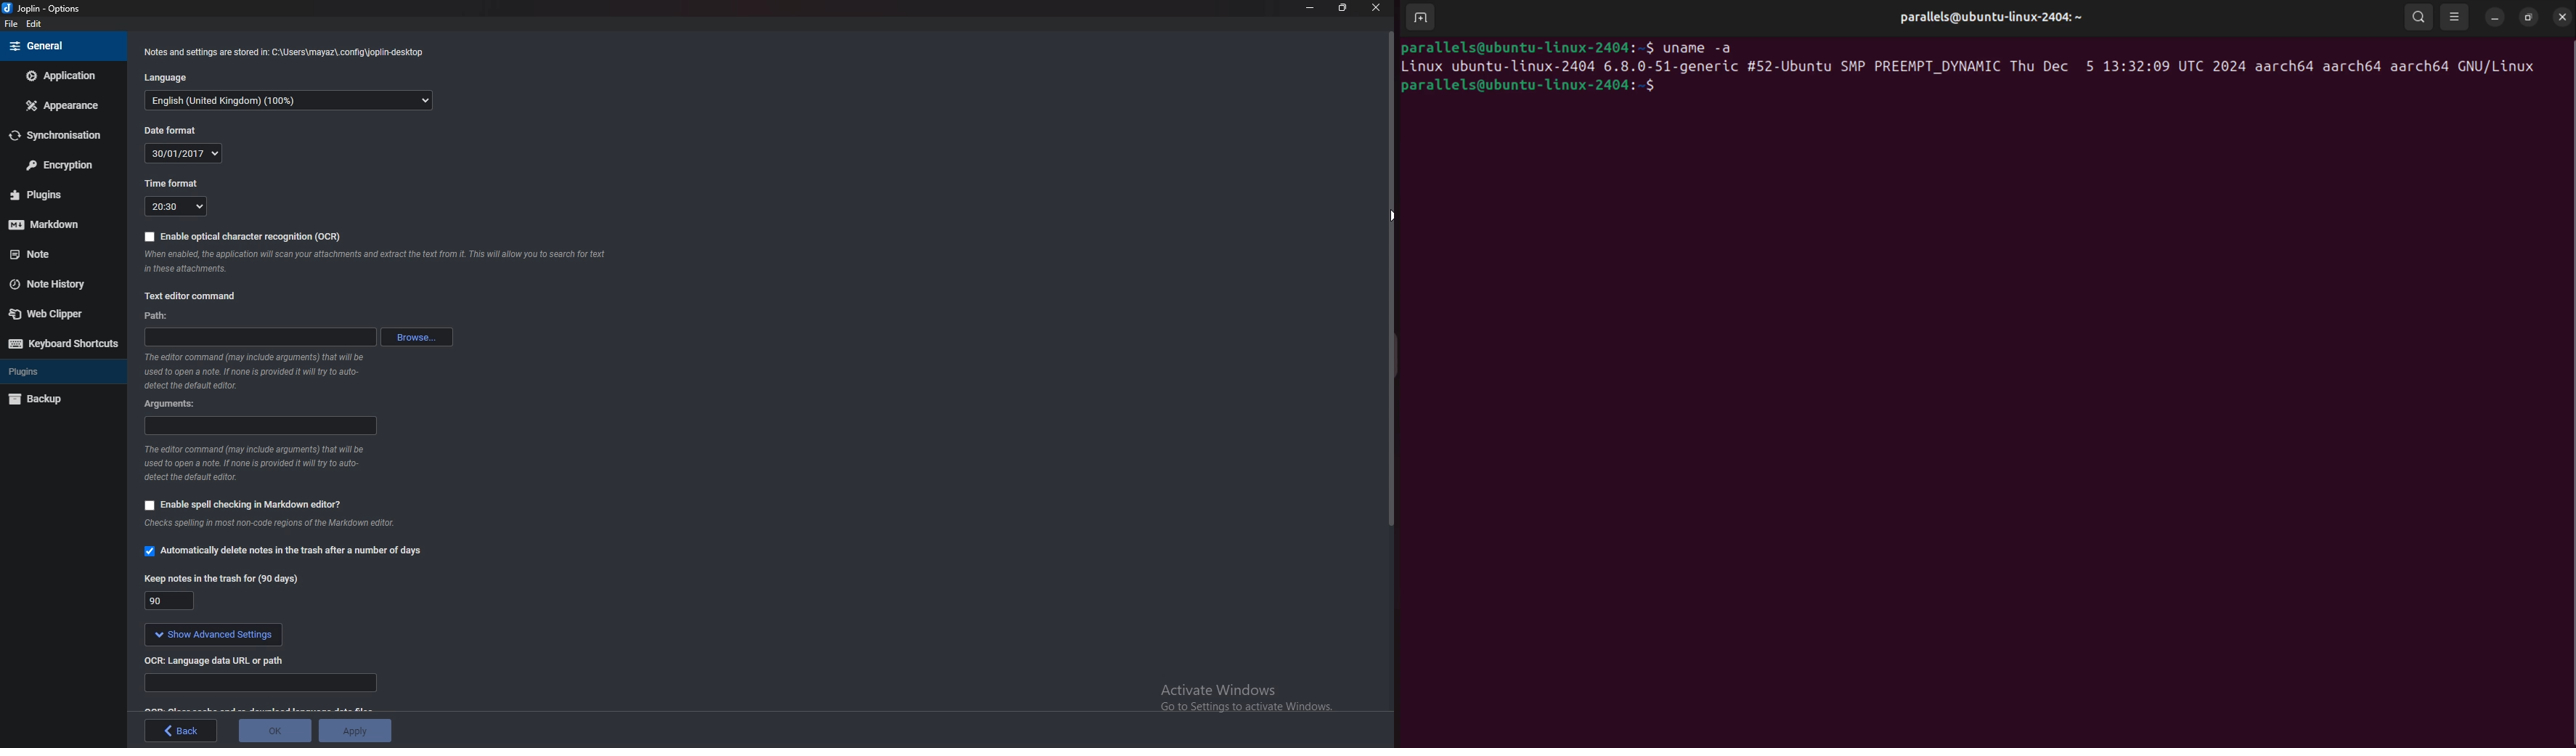  I want to click on Keep notes in the trash for, so click(220, 580).